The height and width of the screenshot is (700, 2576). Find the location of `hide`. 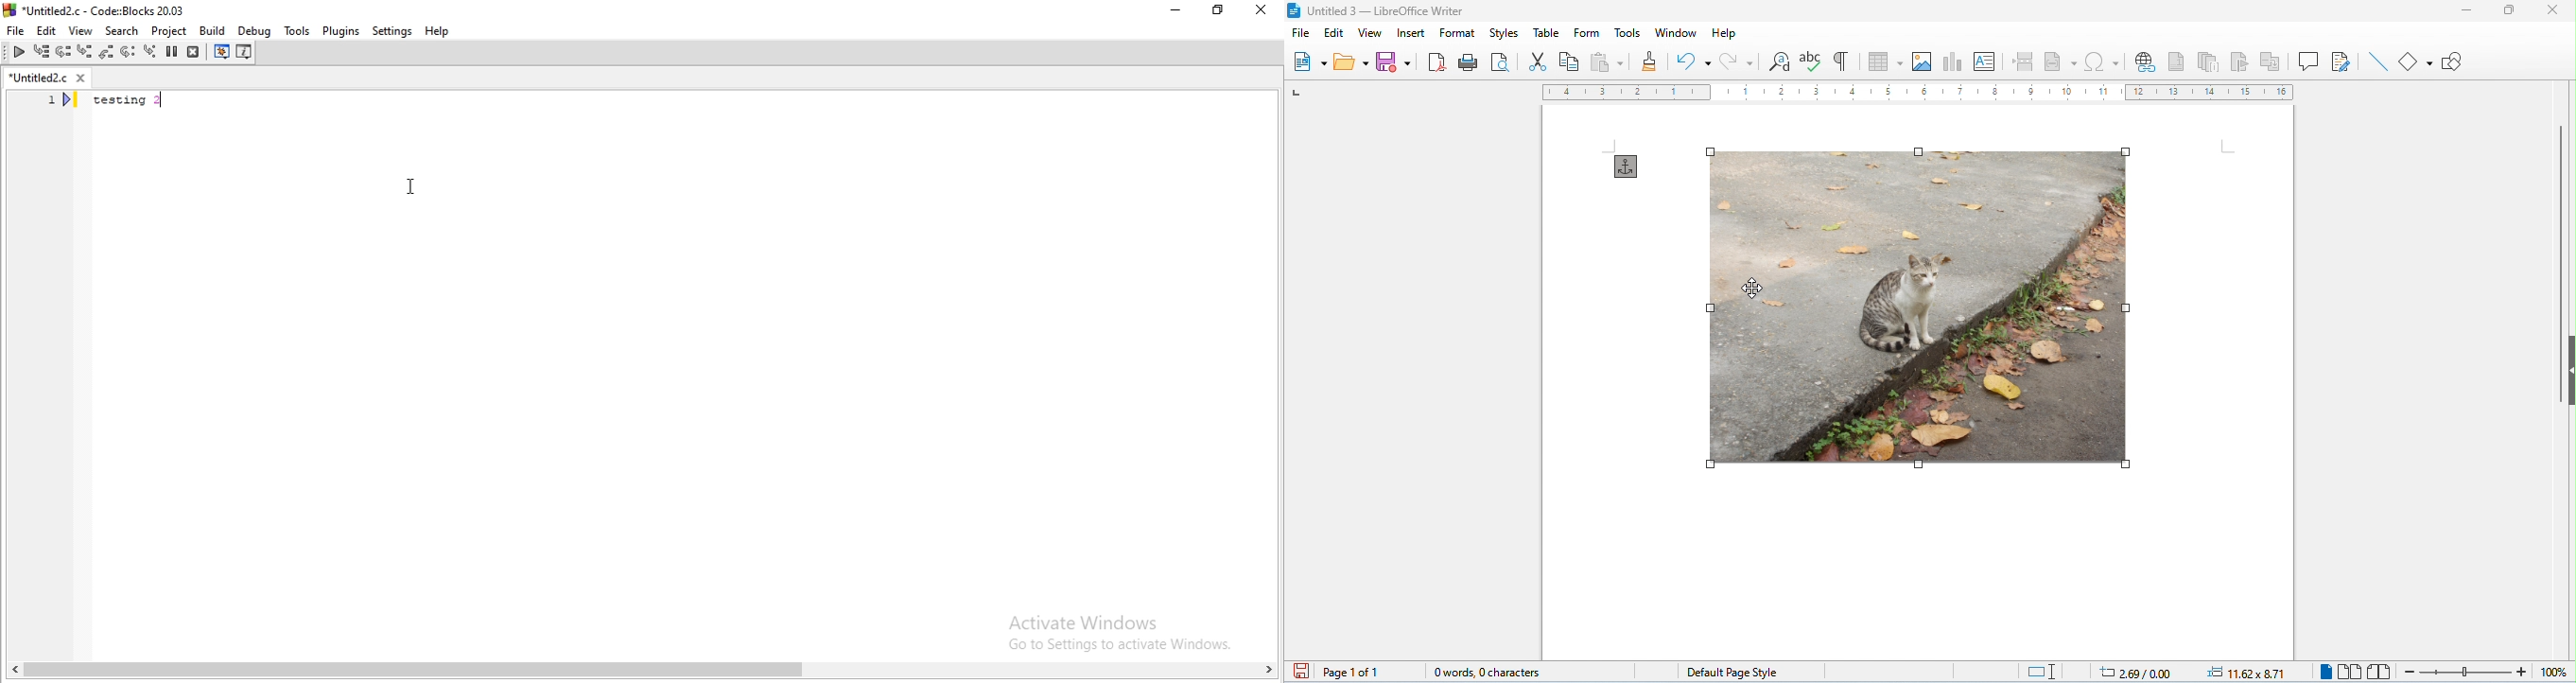

hide is located at coordinates (2567, 370).